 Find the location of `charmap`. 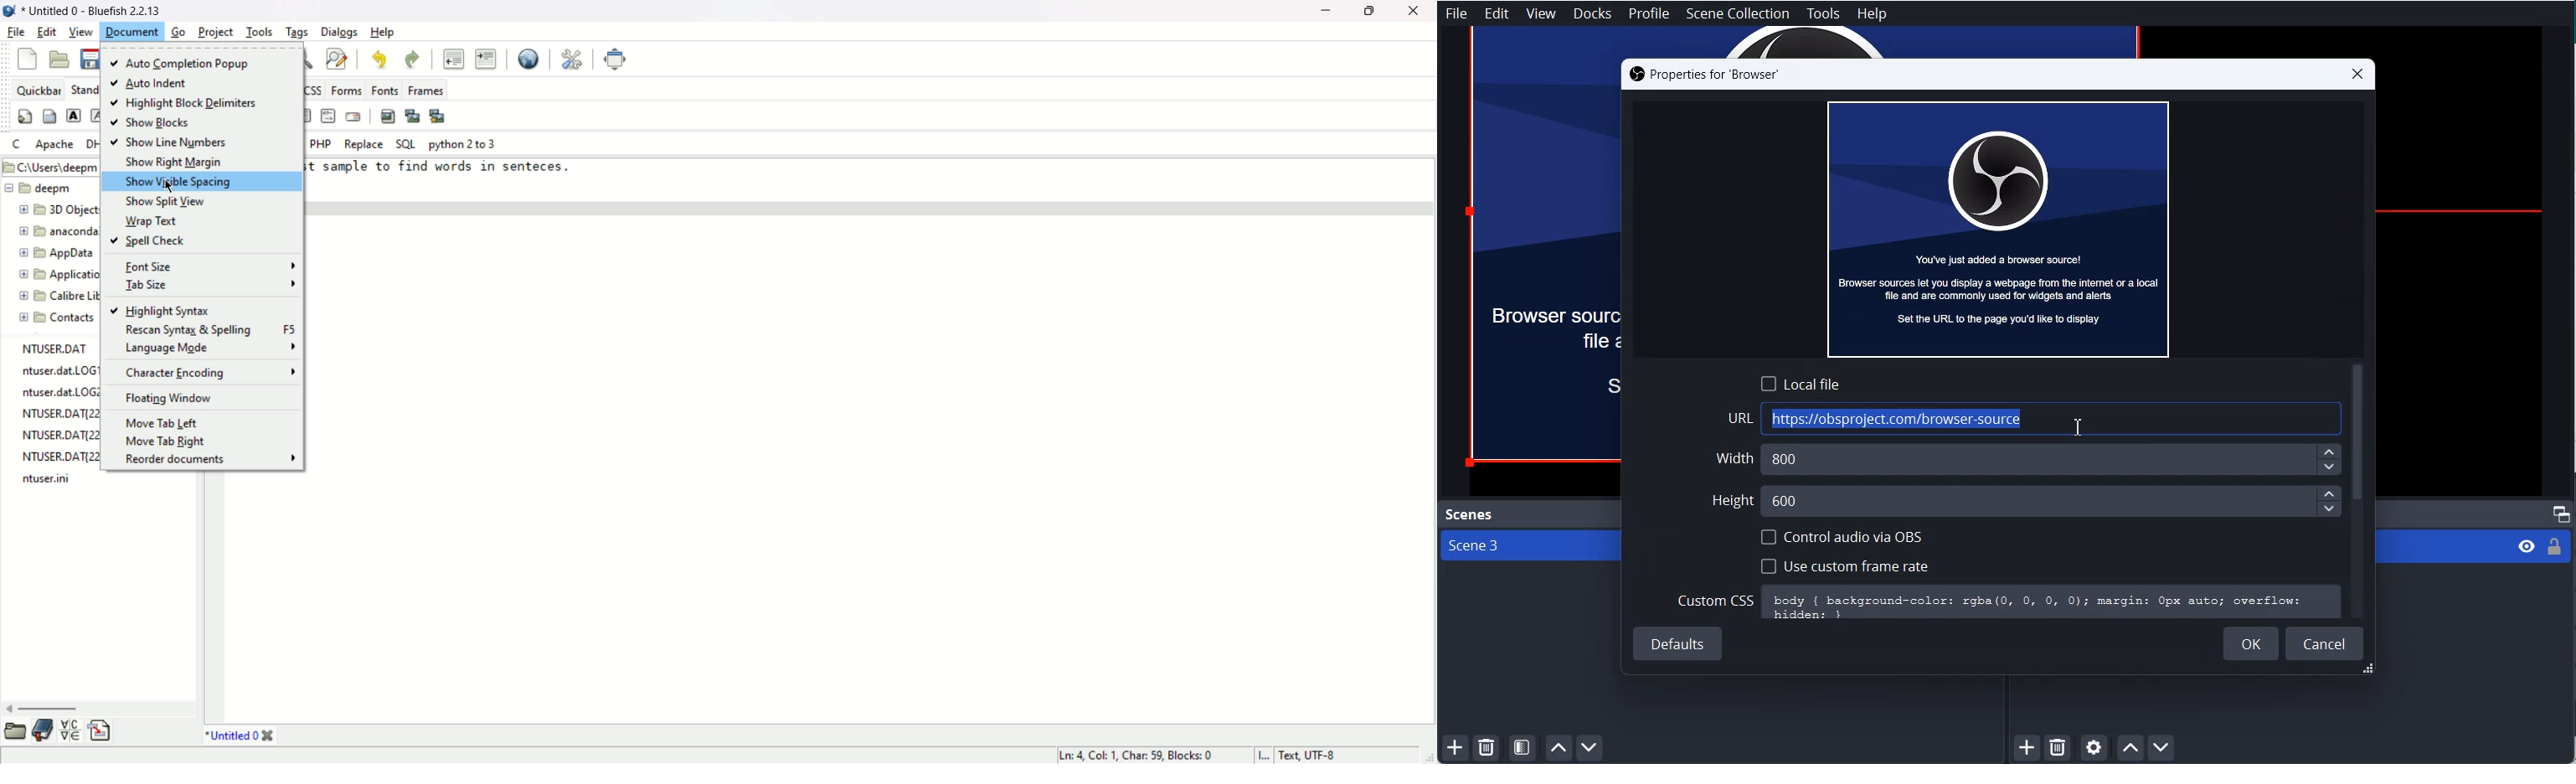

charmap is located at coordinates (70, 732).